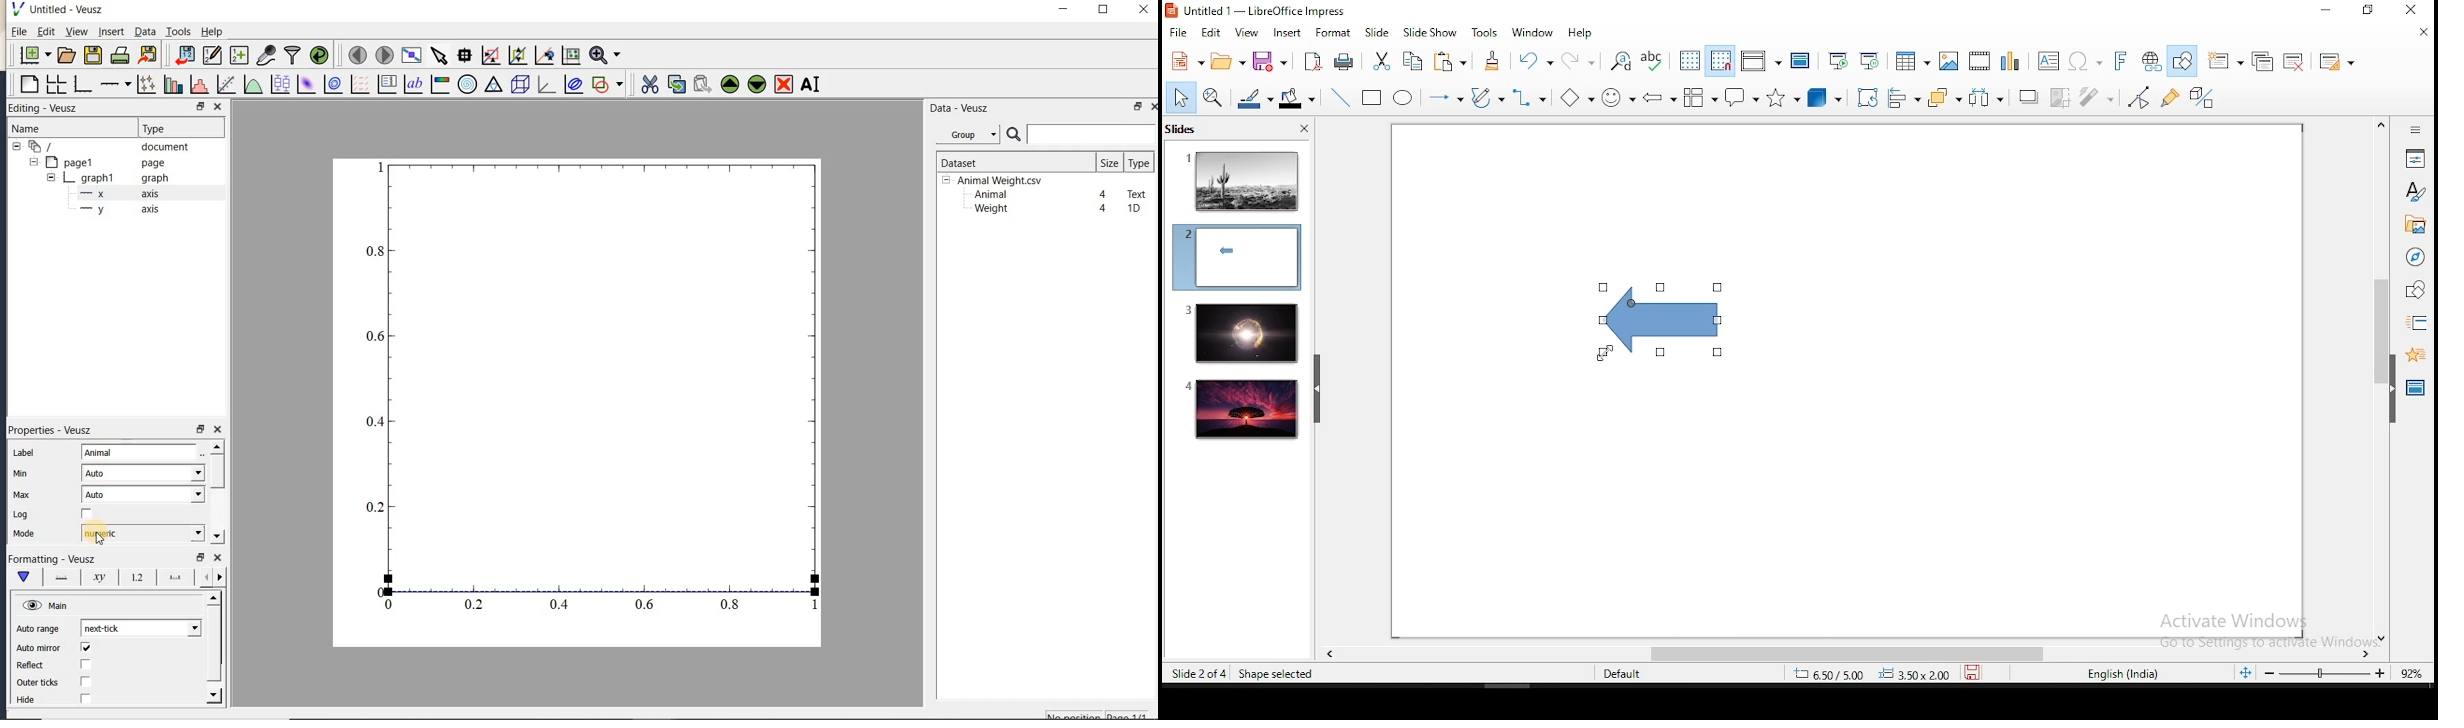 This screenshot has height=728, width=2464. I want to click on callout shapes, so click(1744, 98).